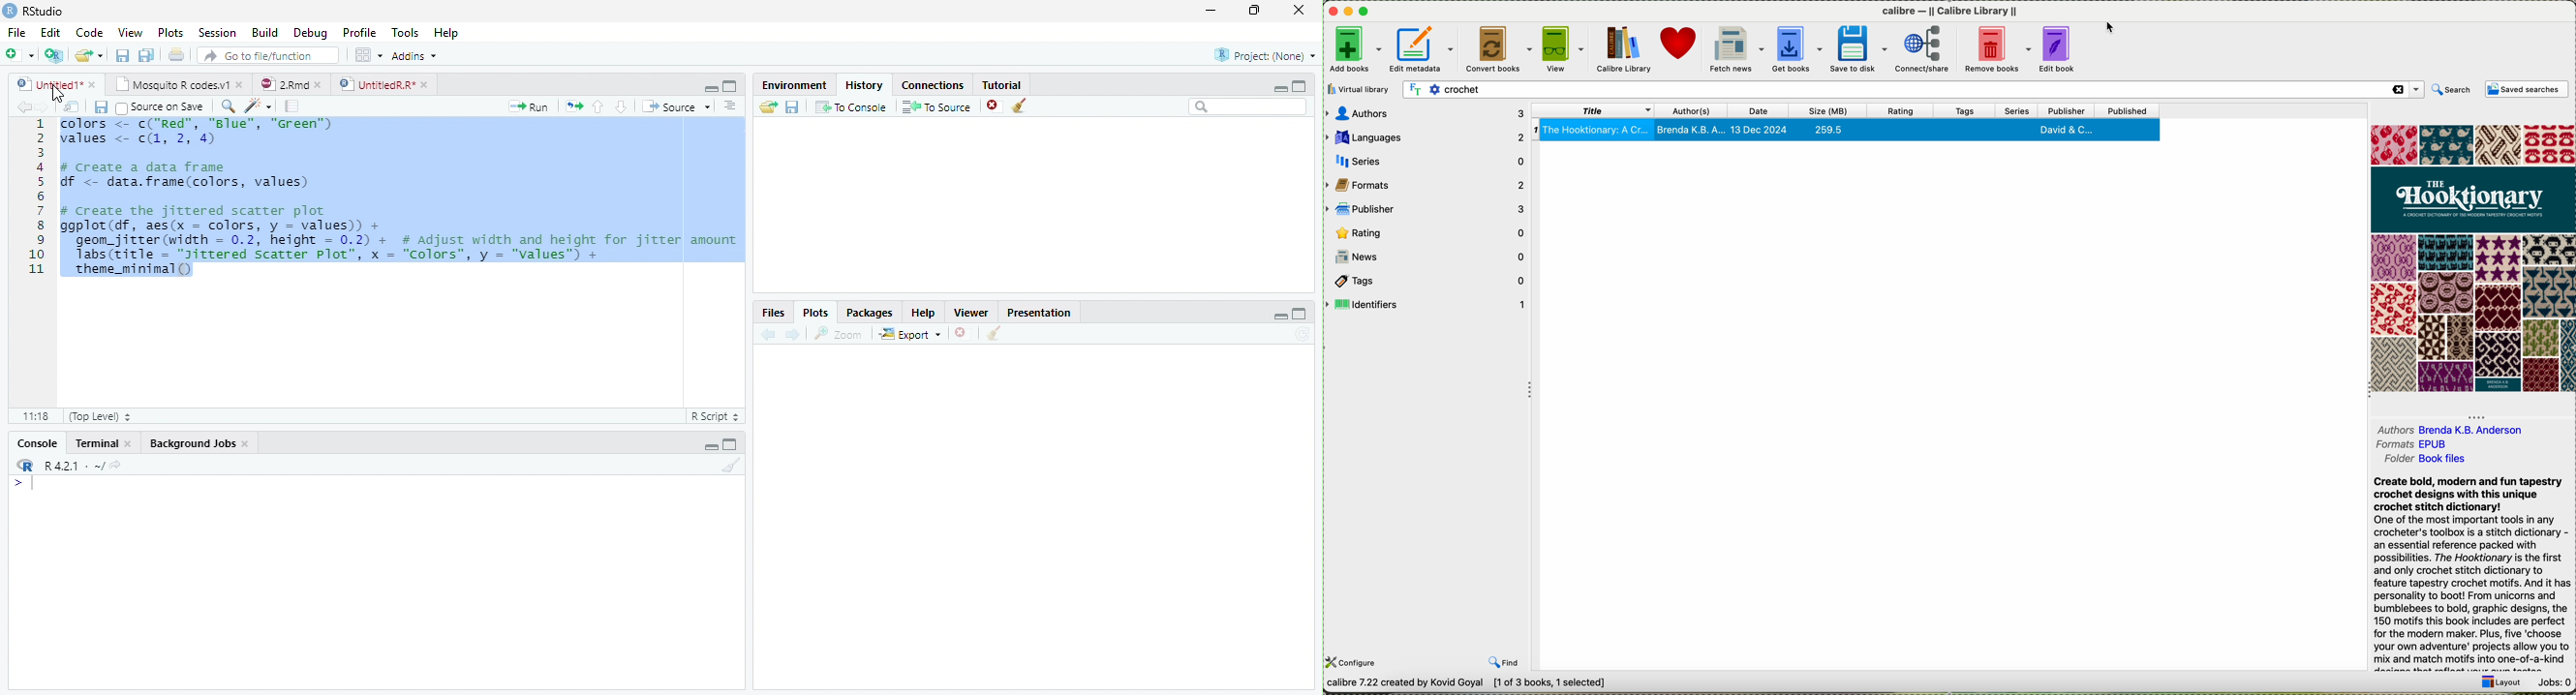 The image size is (2576, 700). What do you see at coordinates (1300, 314) in the screenshot?
I see `Maximize` at bounding box center [1300, 314].